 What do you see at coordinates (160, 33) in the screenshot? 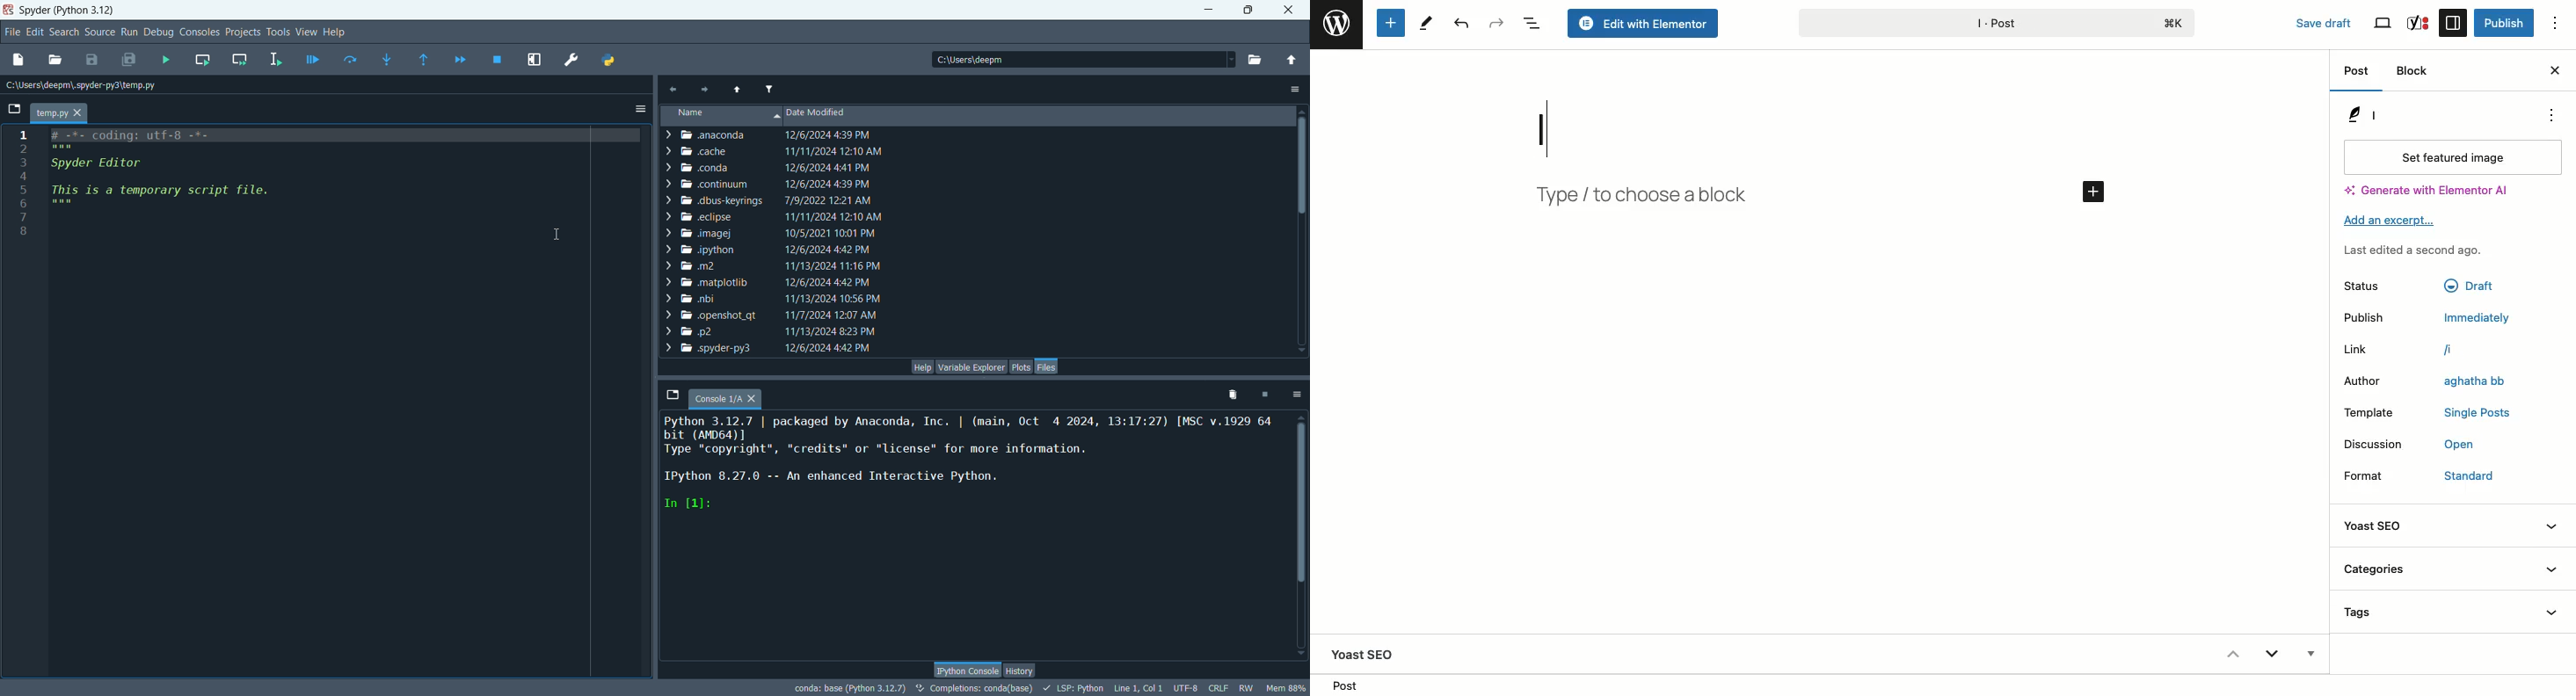
I see `debug` at bounding box center [160, 33].